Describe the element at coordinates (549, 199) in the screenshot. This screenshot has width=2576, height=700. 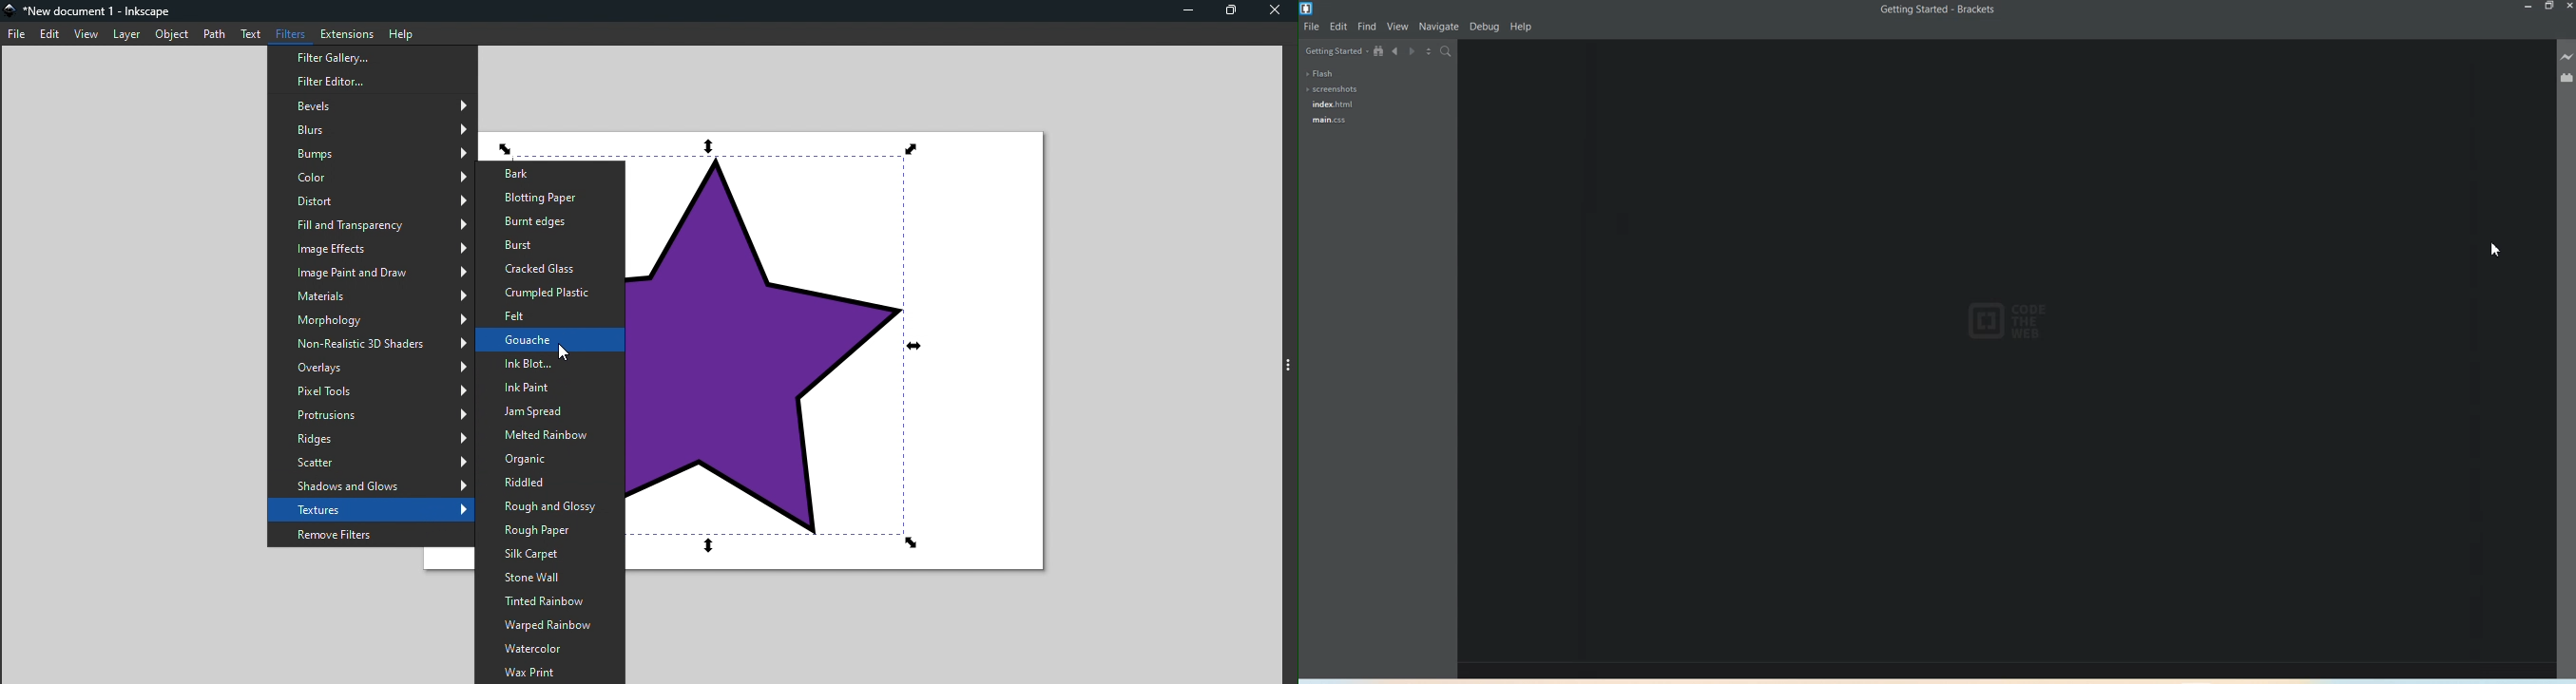
I see `Blotting paper` at that location.